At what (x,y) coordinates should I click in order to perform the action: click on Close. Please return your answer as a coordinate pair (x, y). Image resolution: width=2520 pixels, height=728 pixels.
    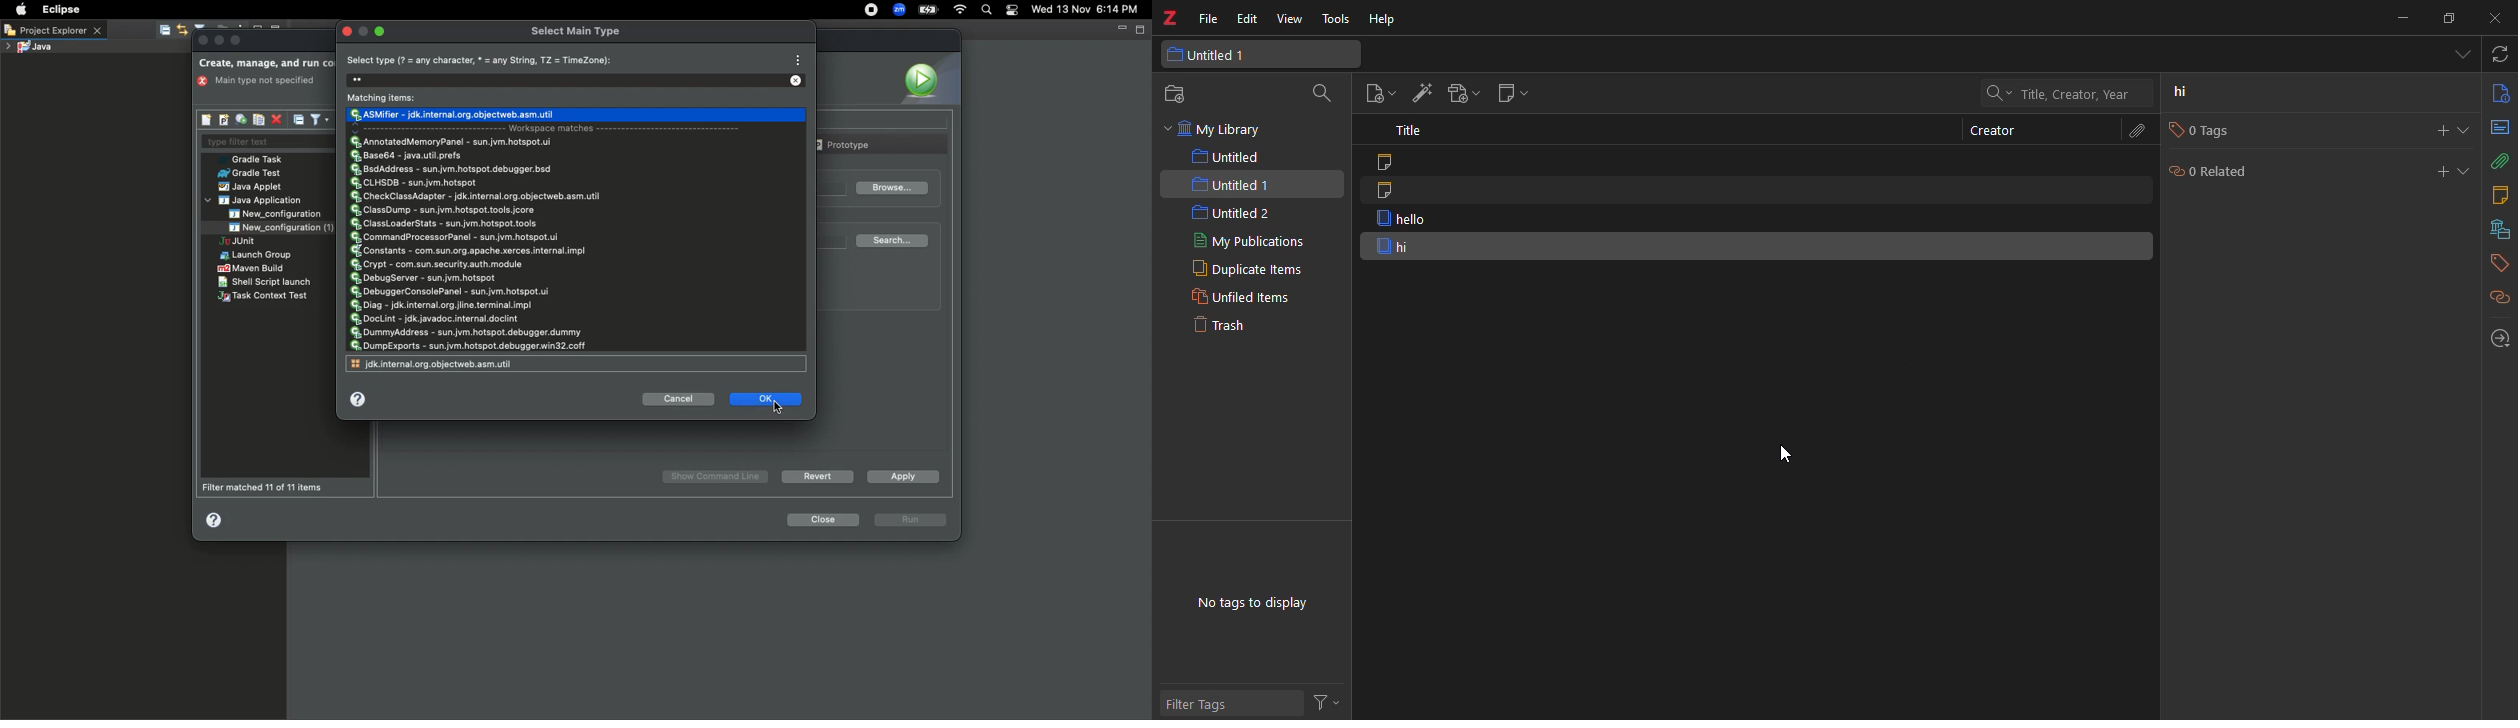
    Looking at the image, I should click on (821, 520).